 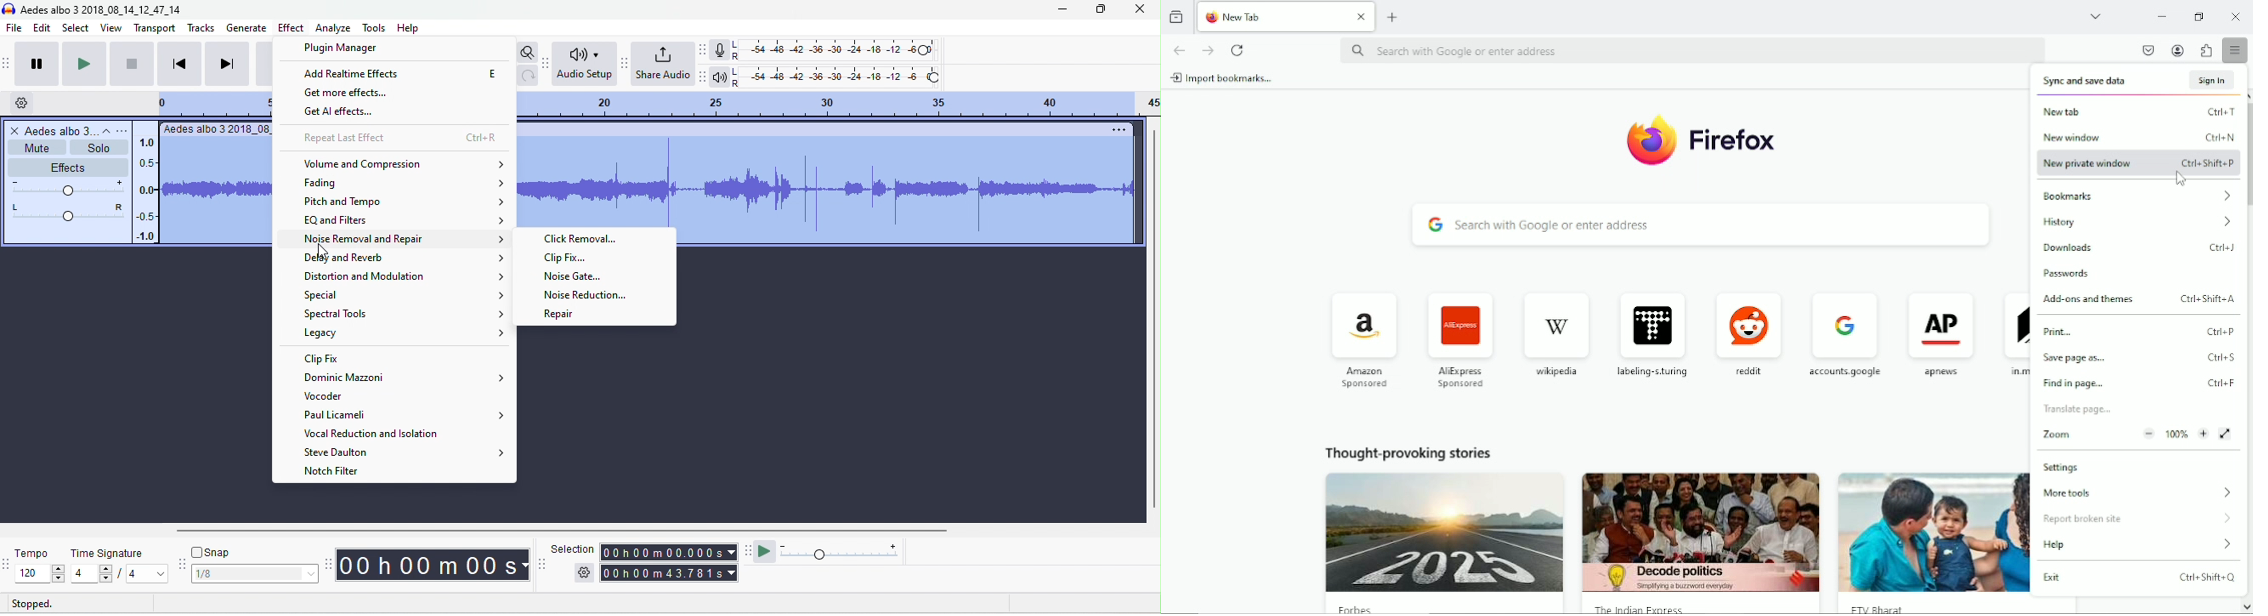 What do you see at coordinates (34, 149) in the screenshot?
I see `mute` at bounding box center [34, 149].